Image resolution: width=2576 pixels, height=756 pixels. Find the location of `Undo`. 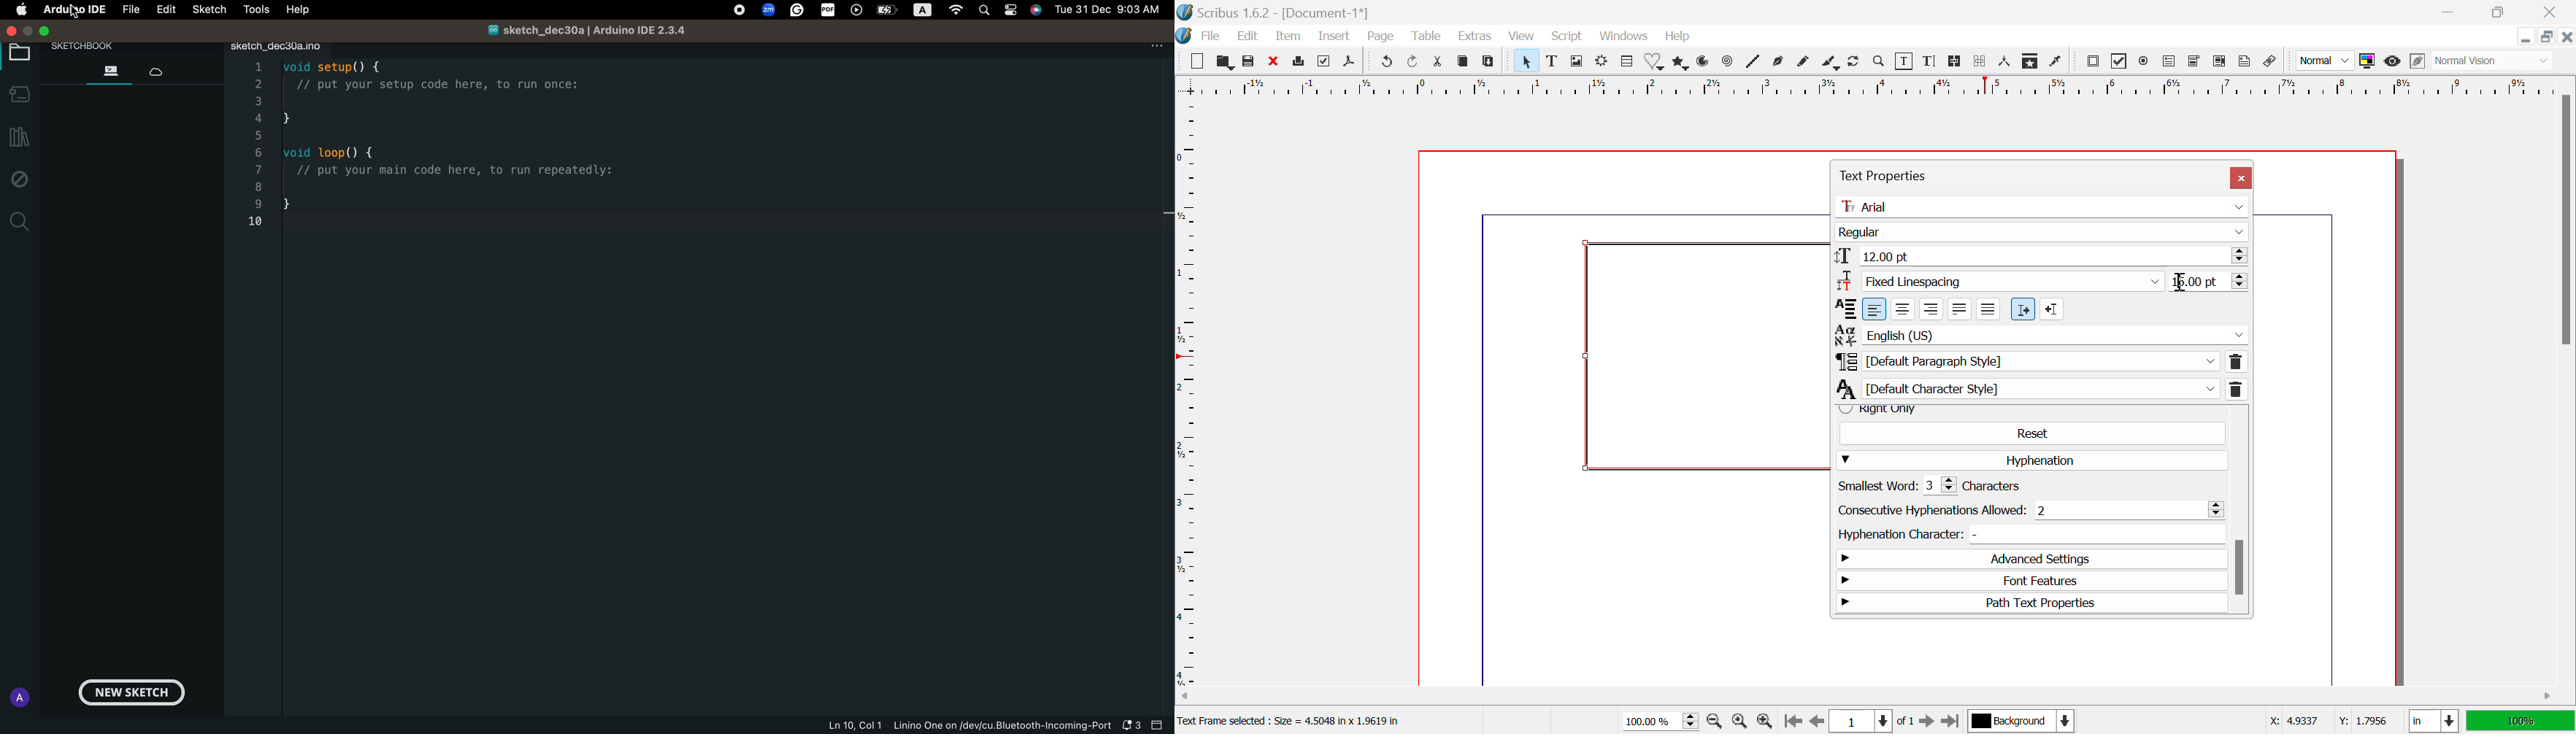

Undo is located at coordinates (1385, 63).